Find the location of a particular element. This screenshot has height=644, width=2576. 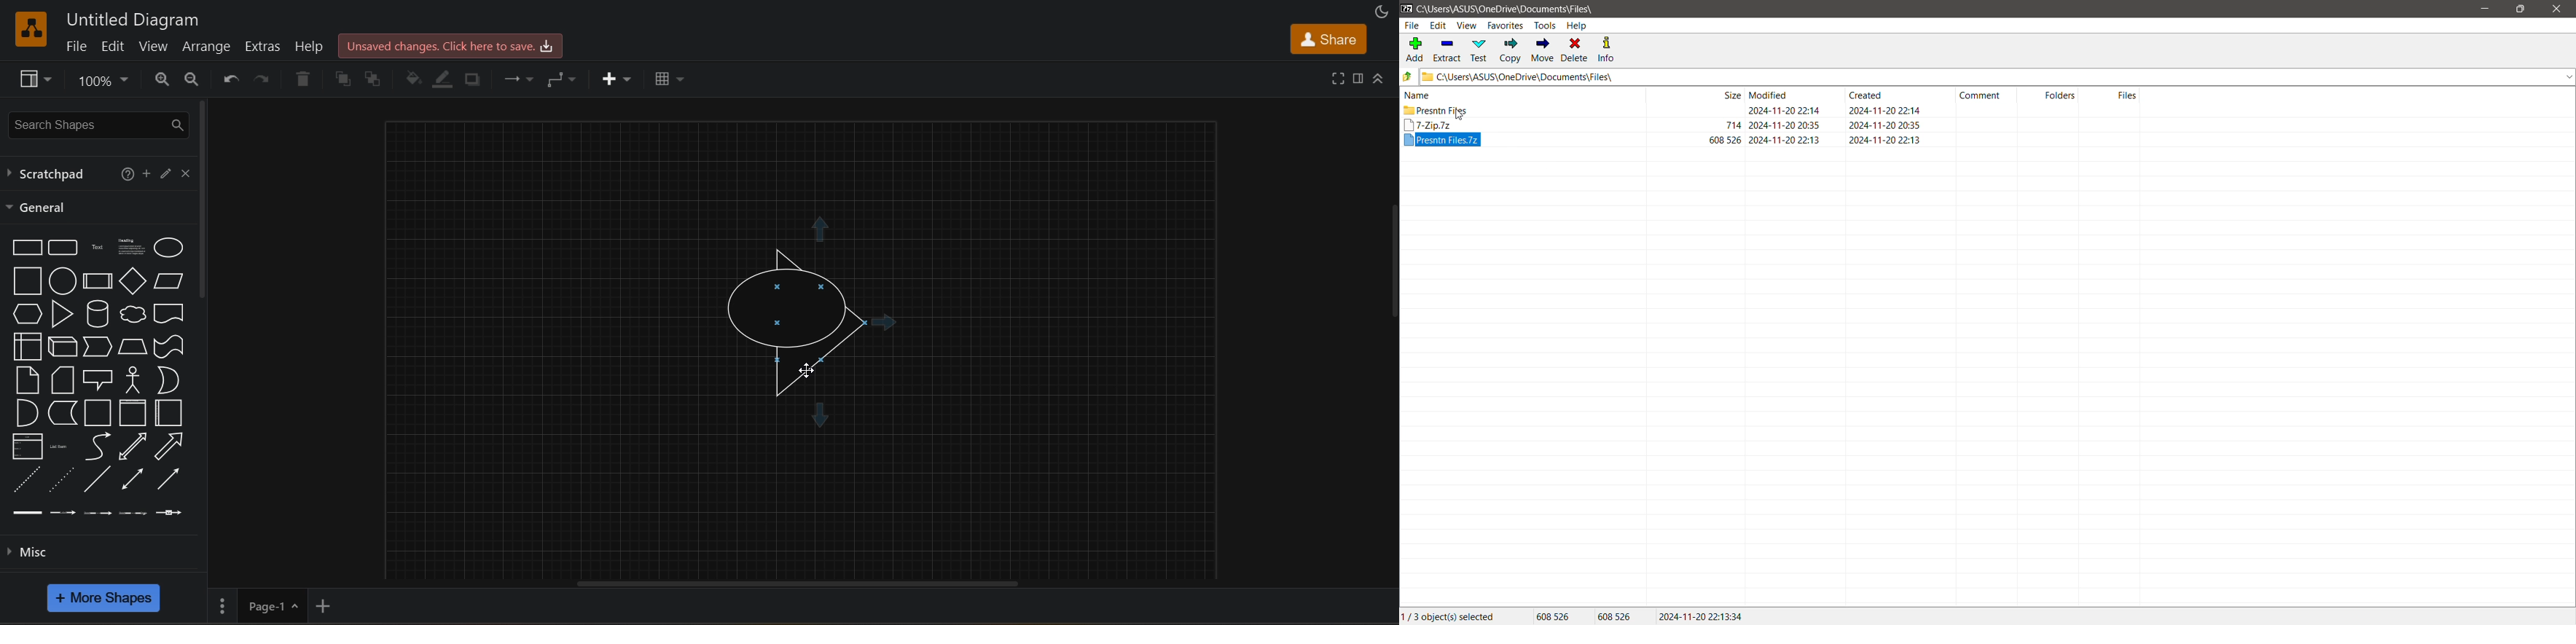

fill color is located at coordinates (412, 79).